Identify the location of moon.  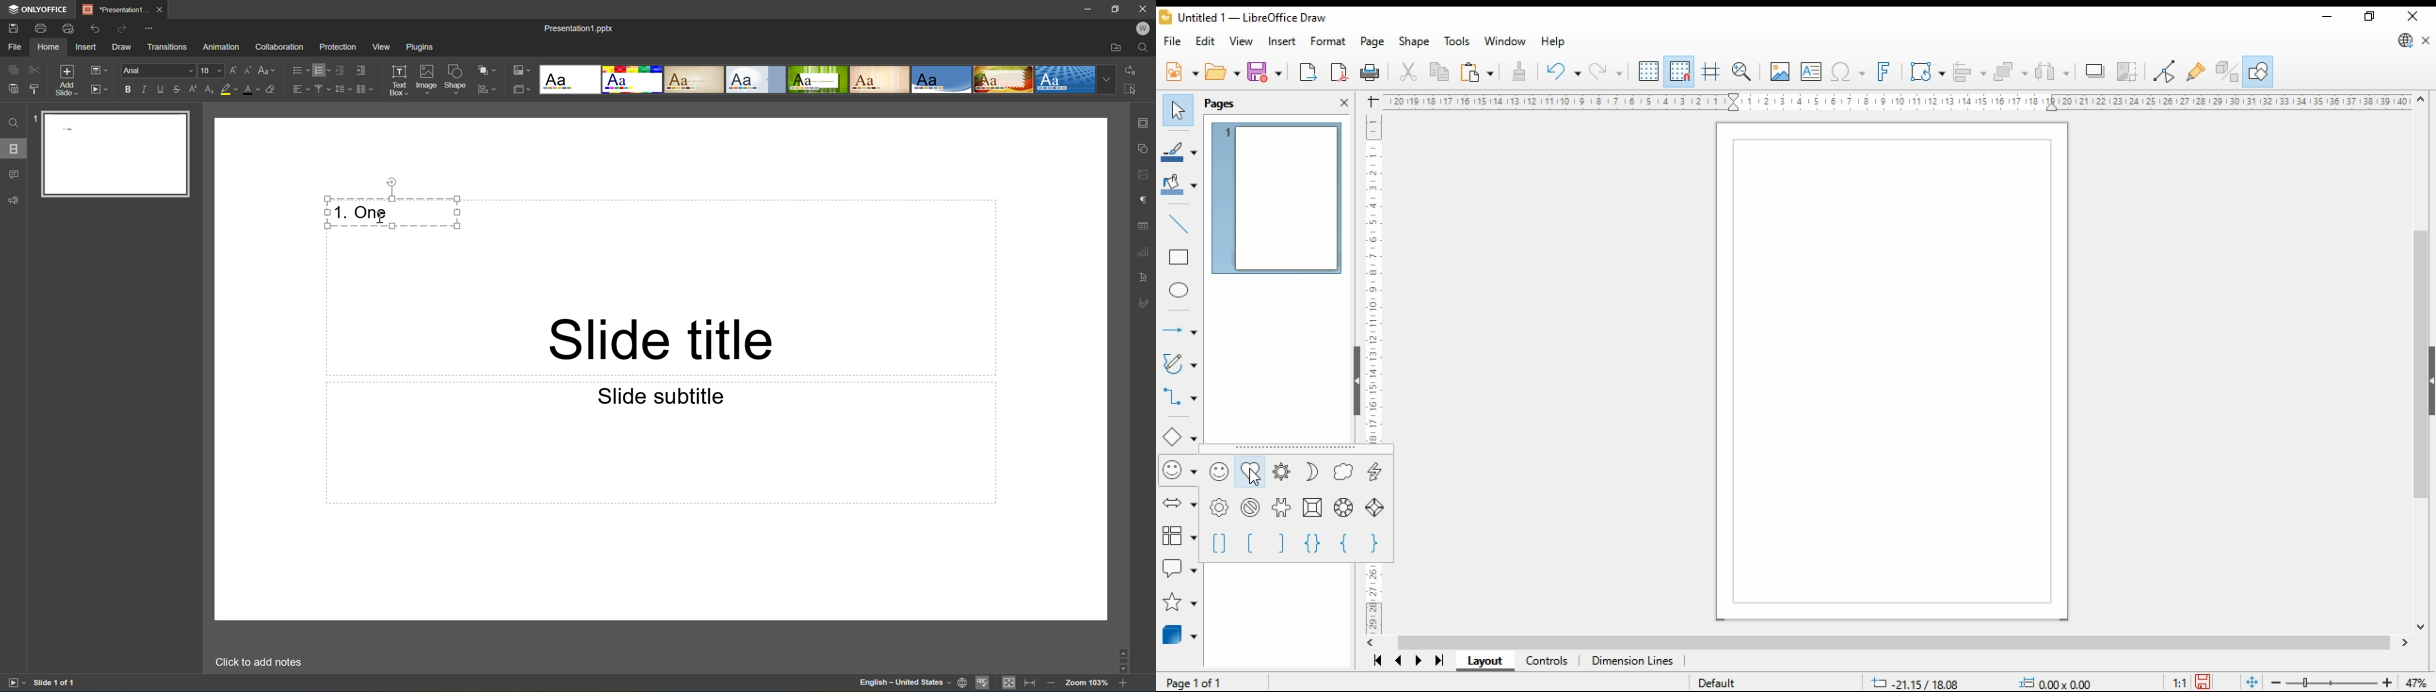
(1314, 472).